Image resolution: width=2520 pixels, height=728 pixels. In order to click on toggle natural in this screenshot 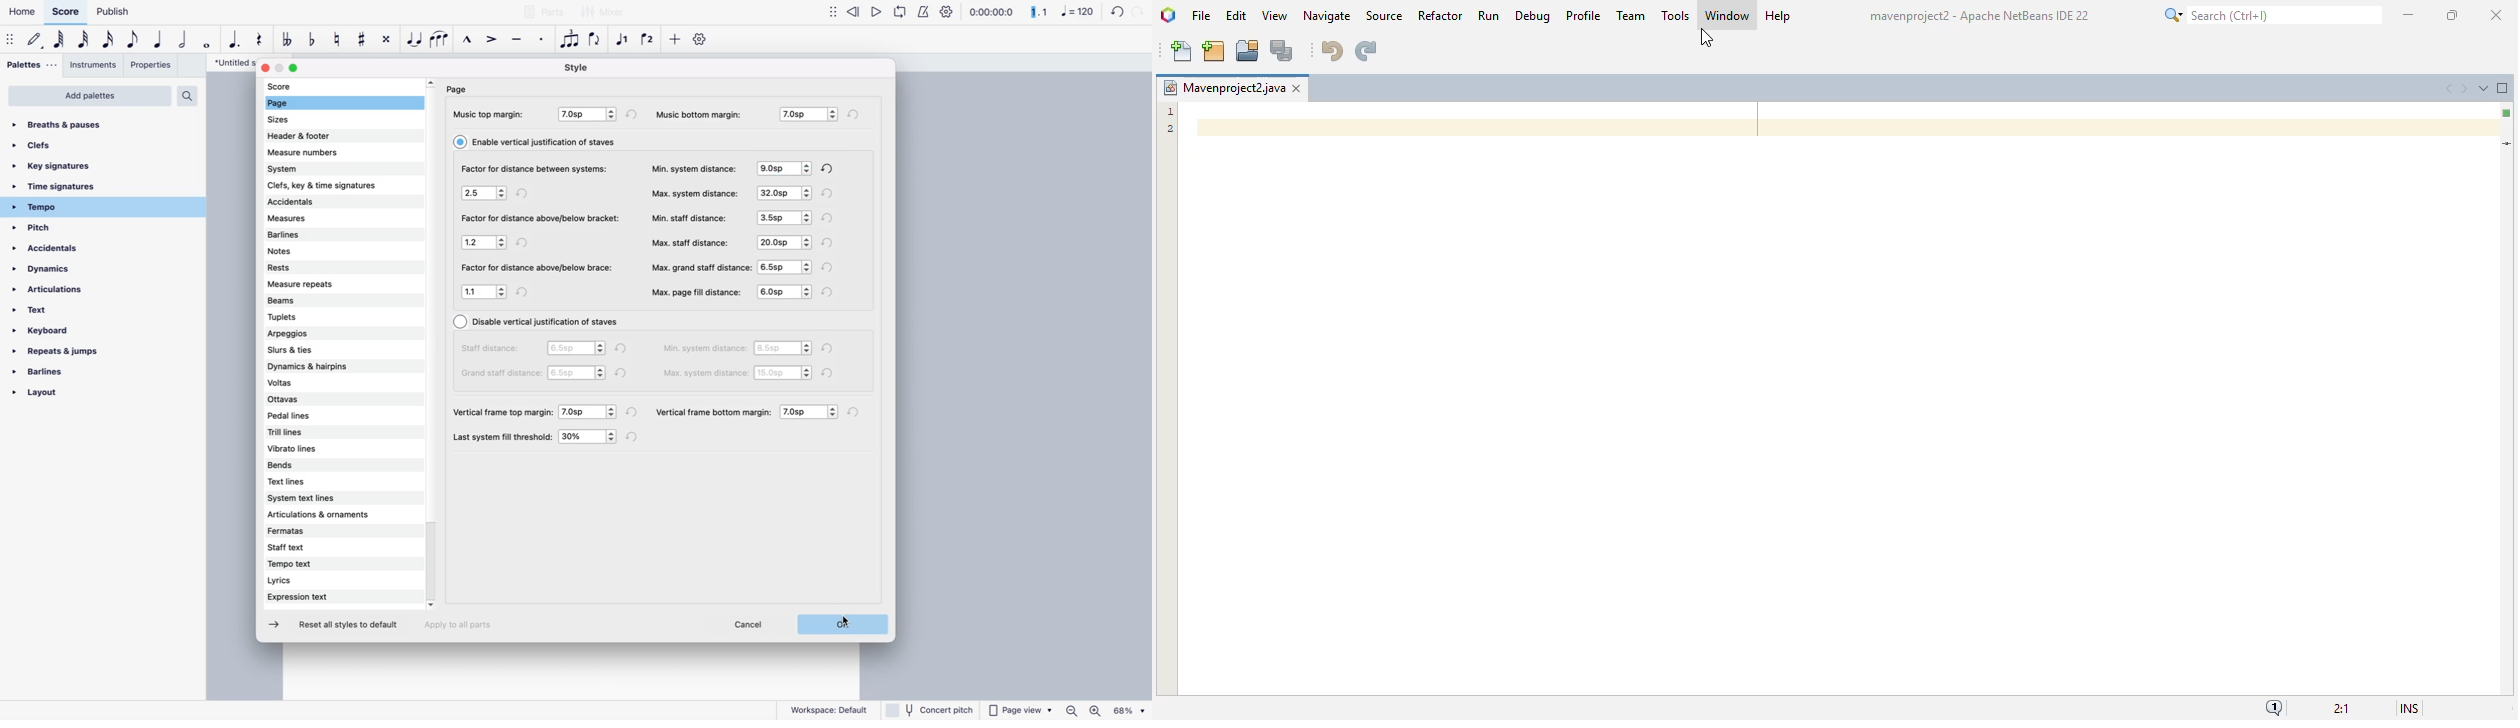, I will do `click(337, 42)`.